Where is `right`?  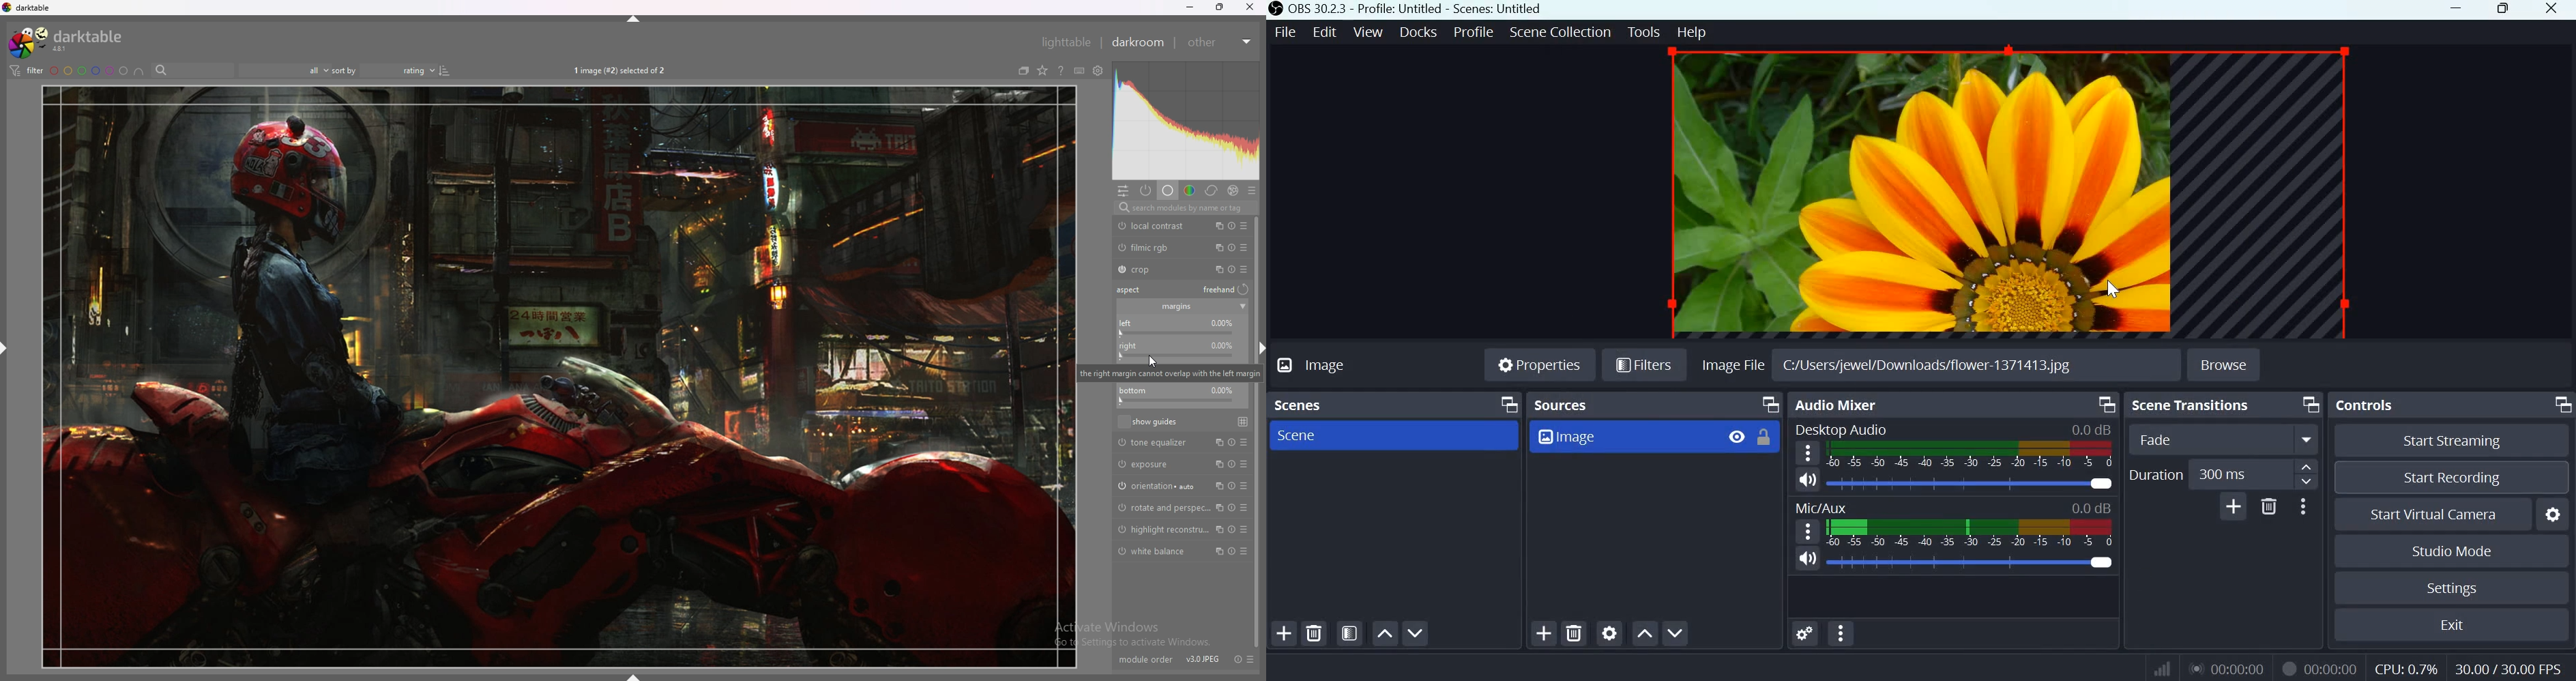 right is located at coordinates (1176, 350).